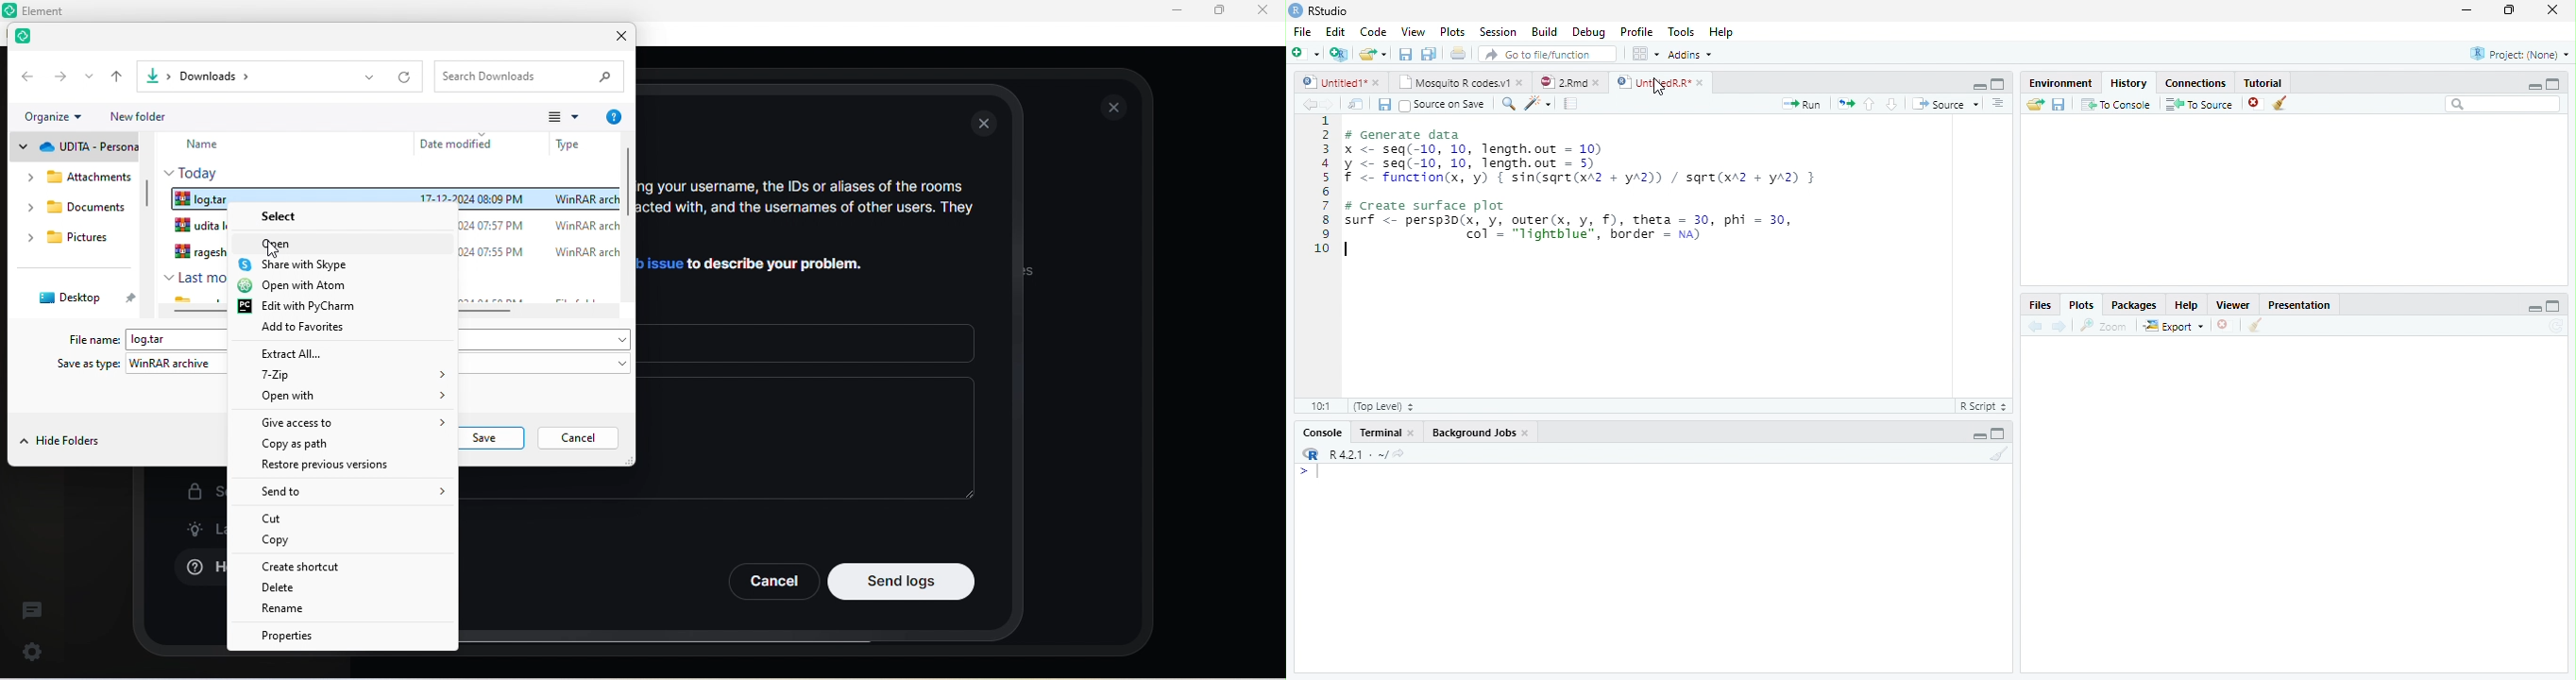  Describe the element at coordinates (2255, 325) in the screenshot. I see `Clear all plots` at that location.